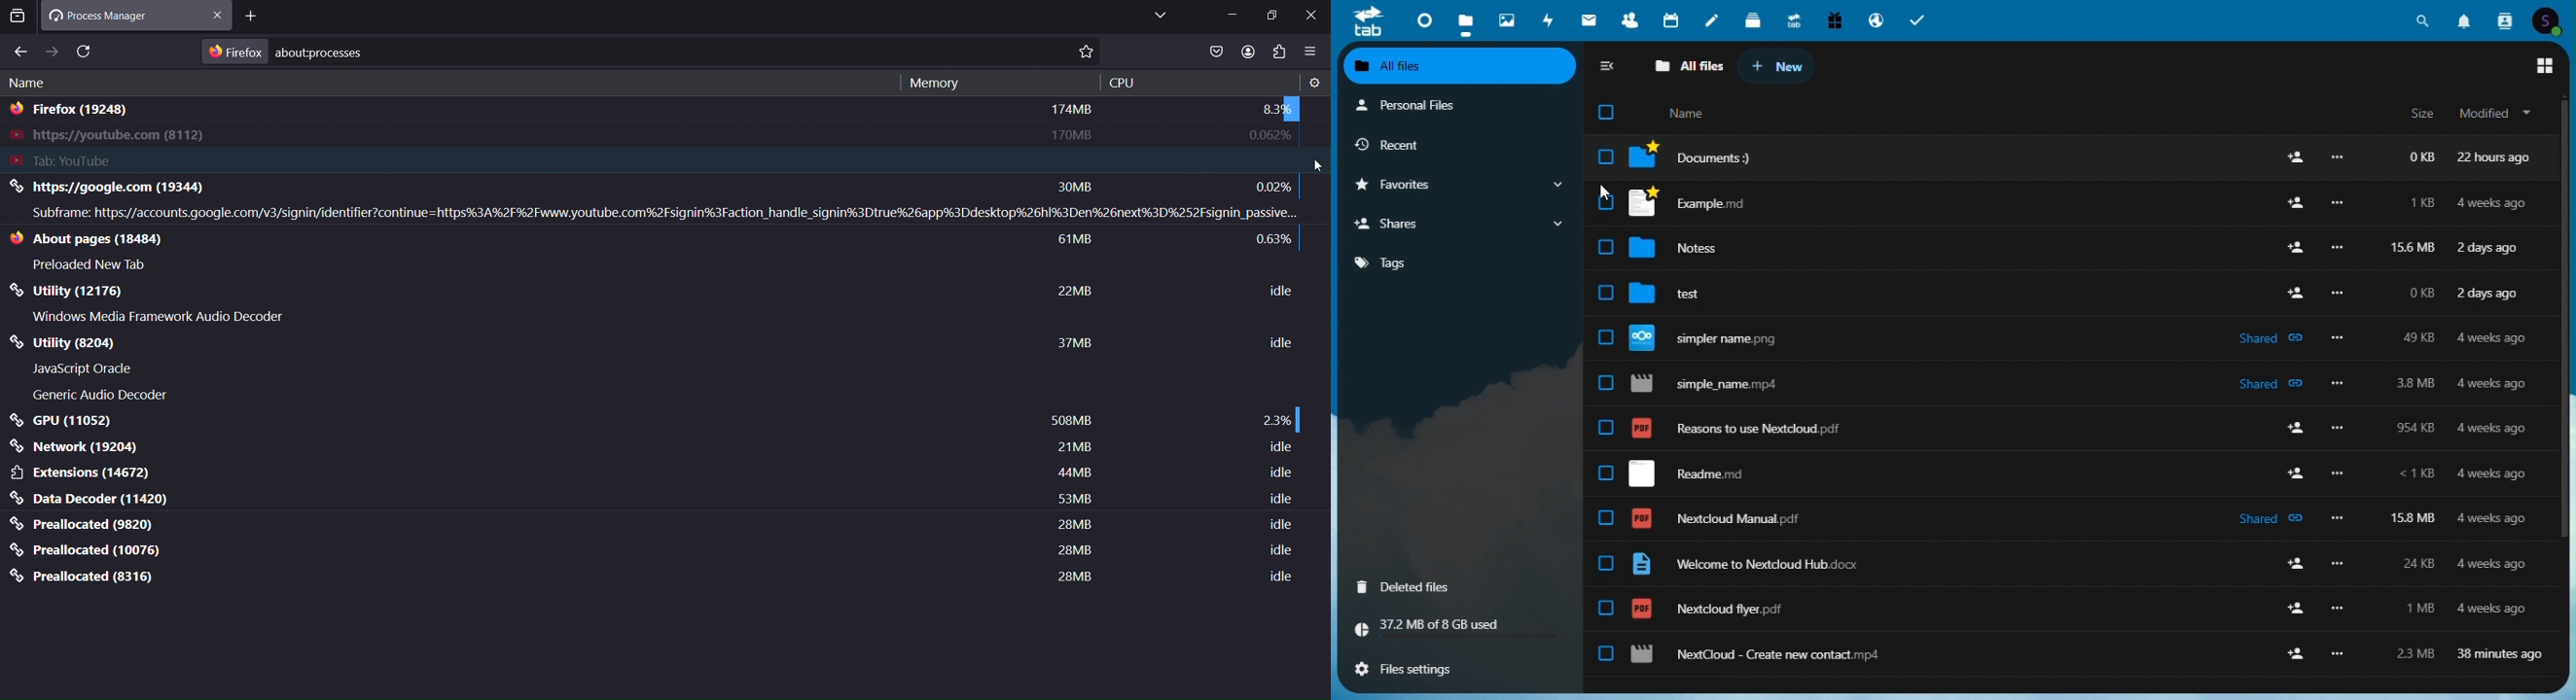 Image resolution: width=2576 pixels, height=700 pixels. What do you see at coordinates (1455, 267) in the screenshot?
I see `tag` at bounding box center [1455, 267].